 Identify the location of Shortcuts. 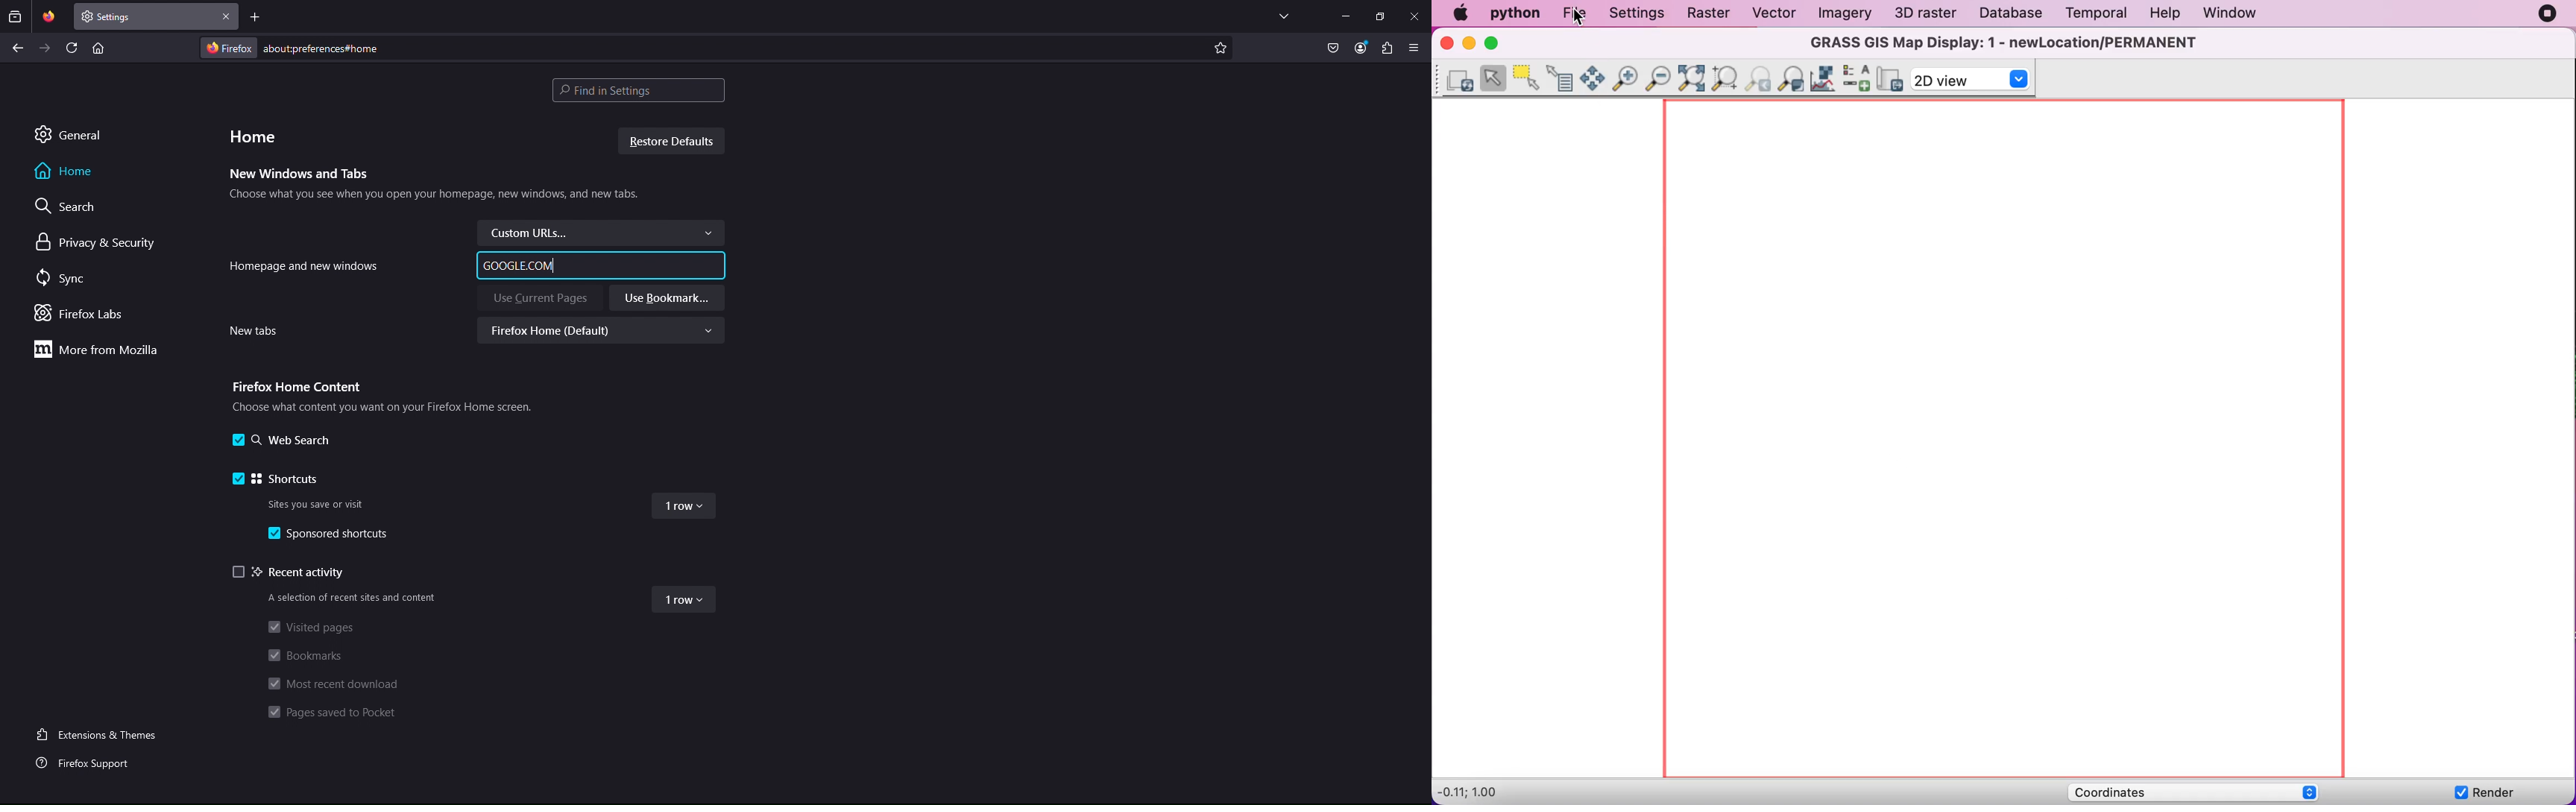
(277, 476).